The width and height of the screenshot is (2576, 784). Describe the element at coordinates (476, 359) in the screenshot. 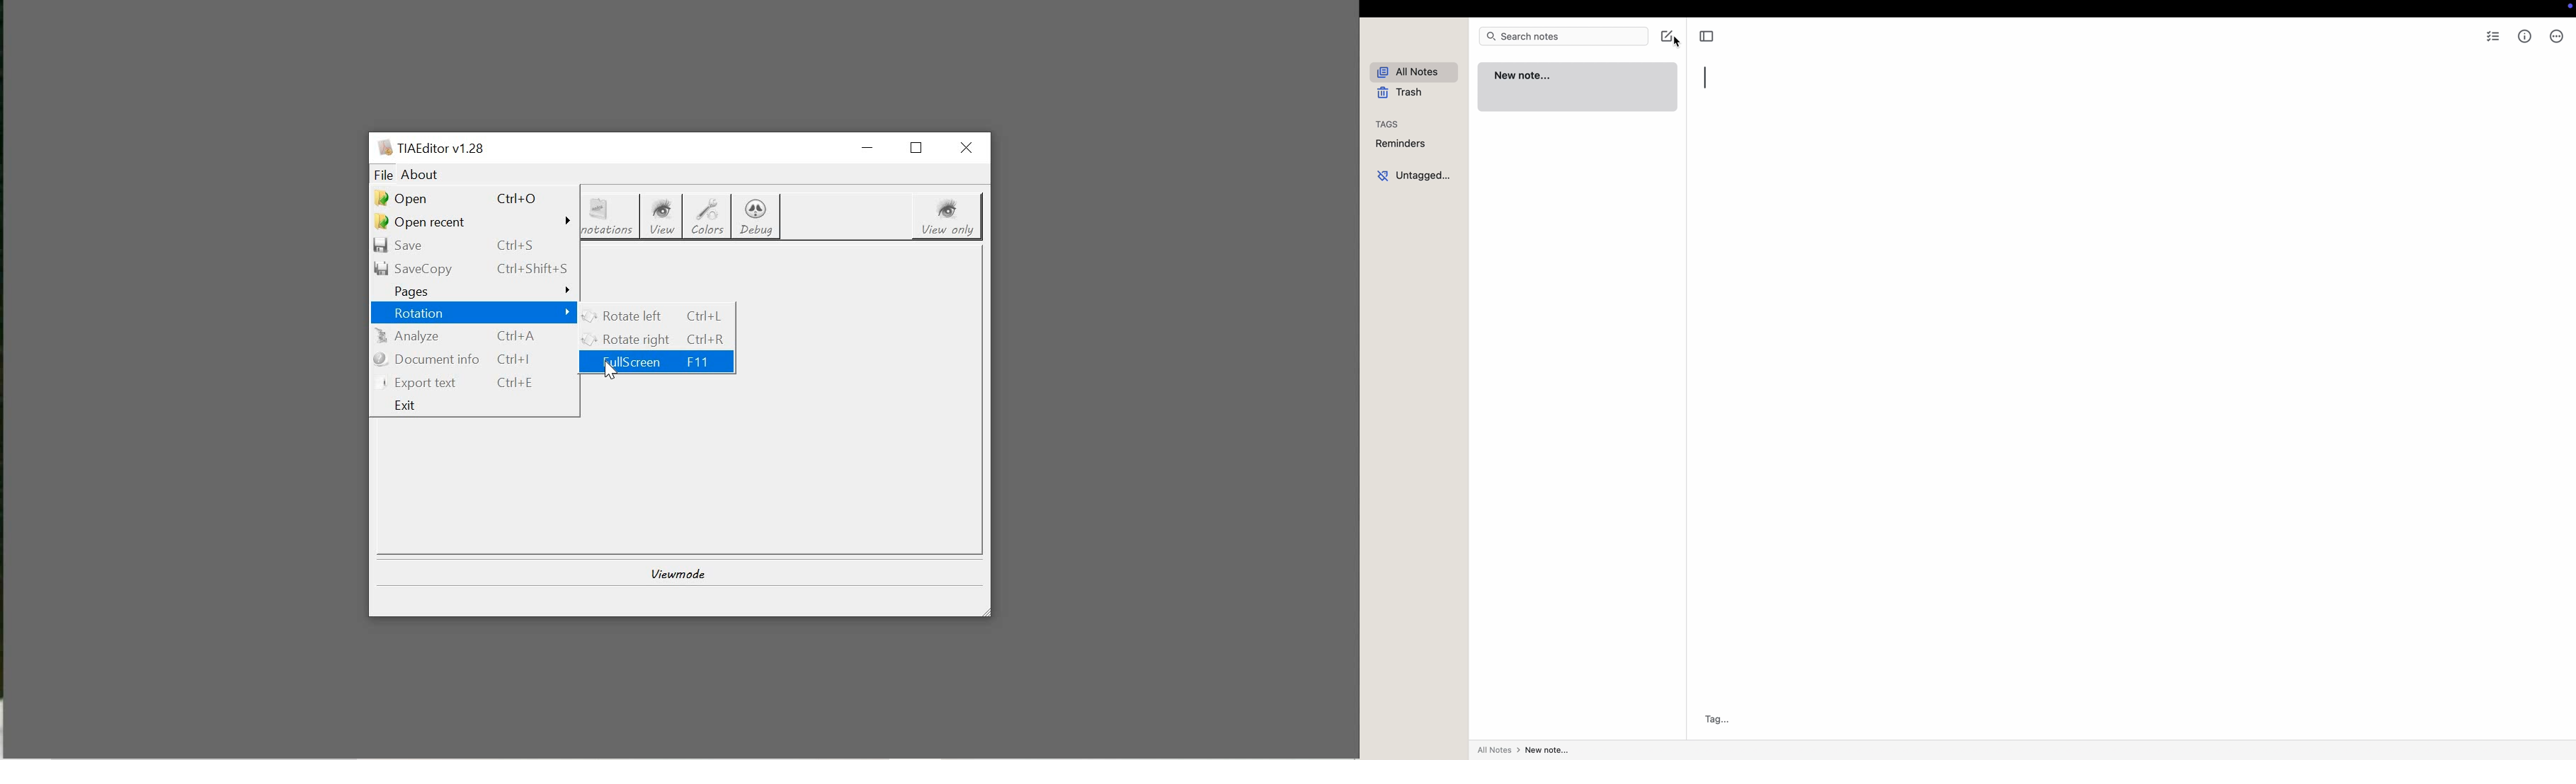

I see `document info` at that location.